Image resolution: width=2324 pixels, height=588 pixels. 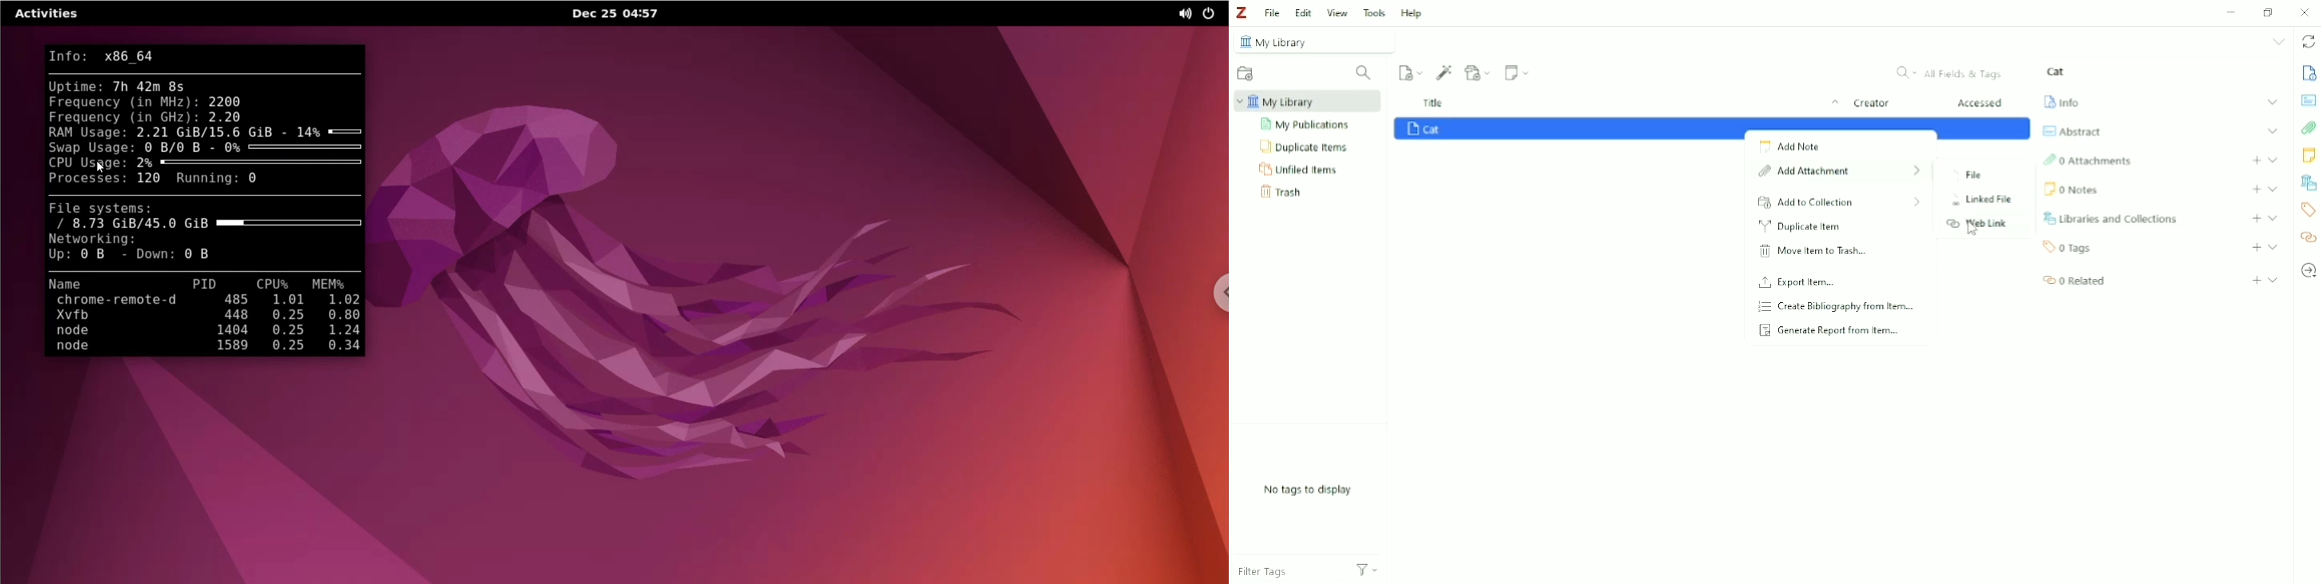 I want to click on Abstract, so click(x=2308, y=99).